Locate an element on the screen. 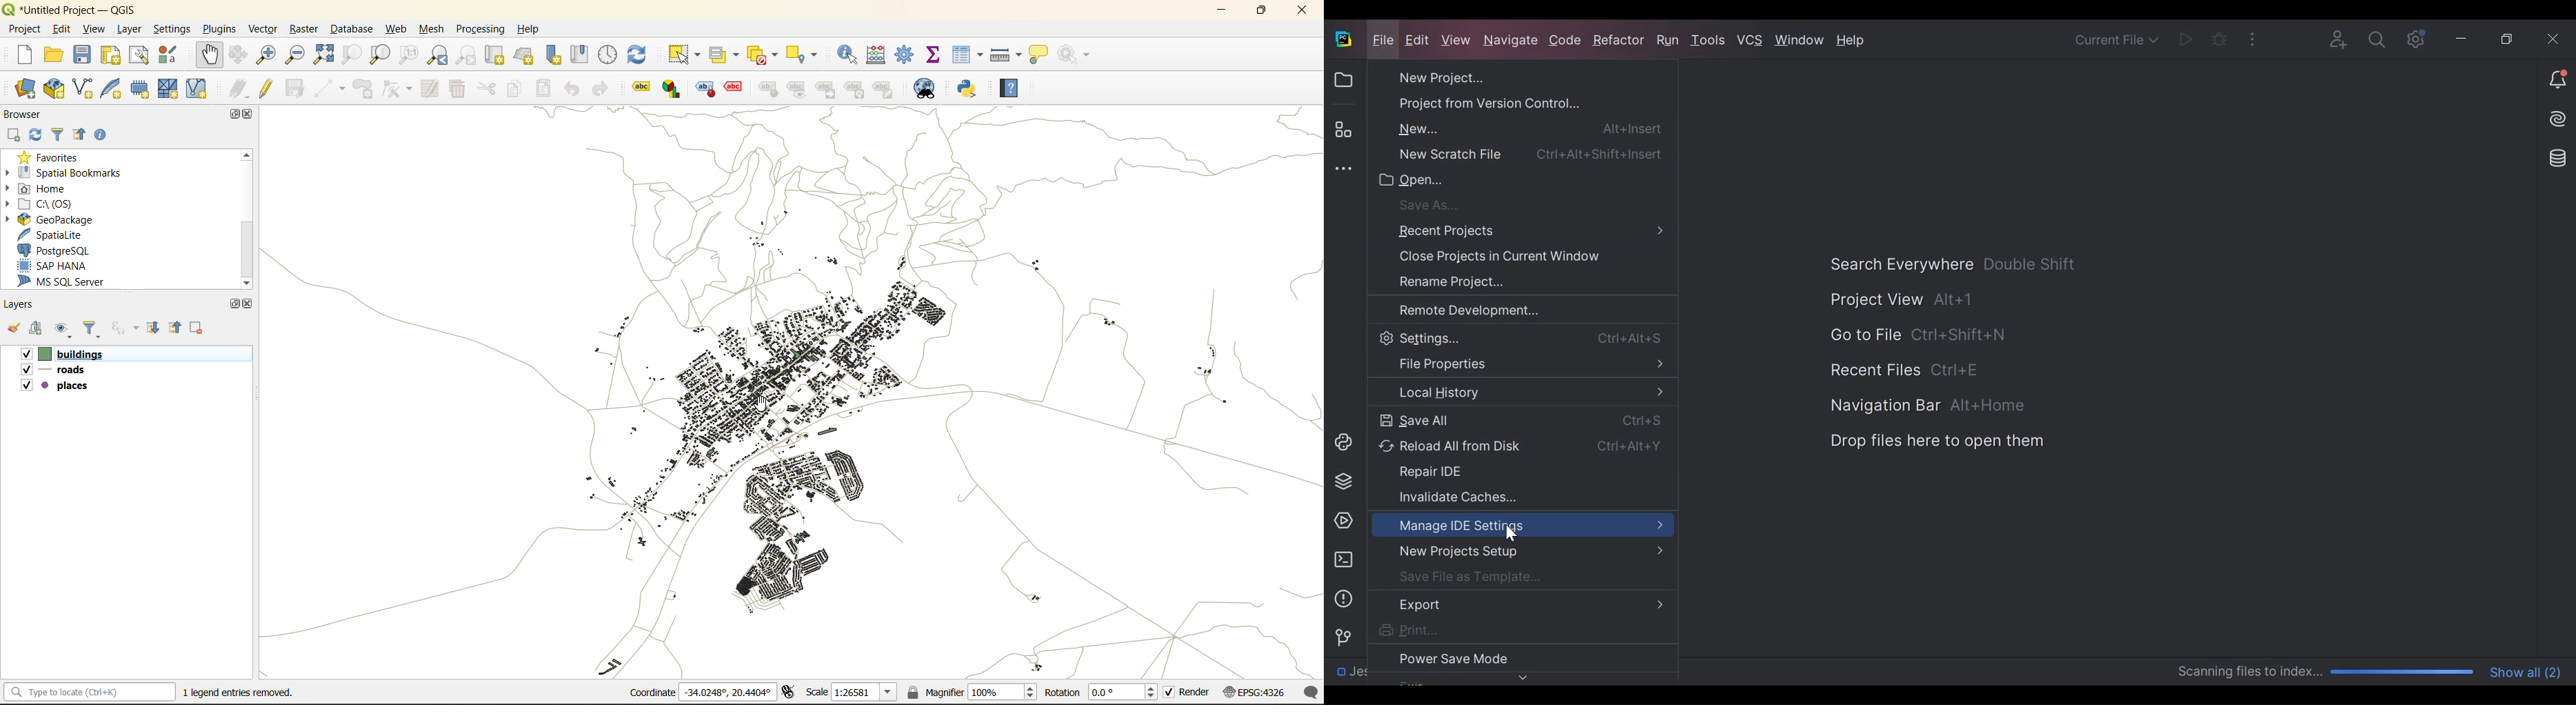  Hierarchy is located at coordinates (857, 89).